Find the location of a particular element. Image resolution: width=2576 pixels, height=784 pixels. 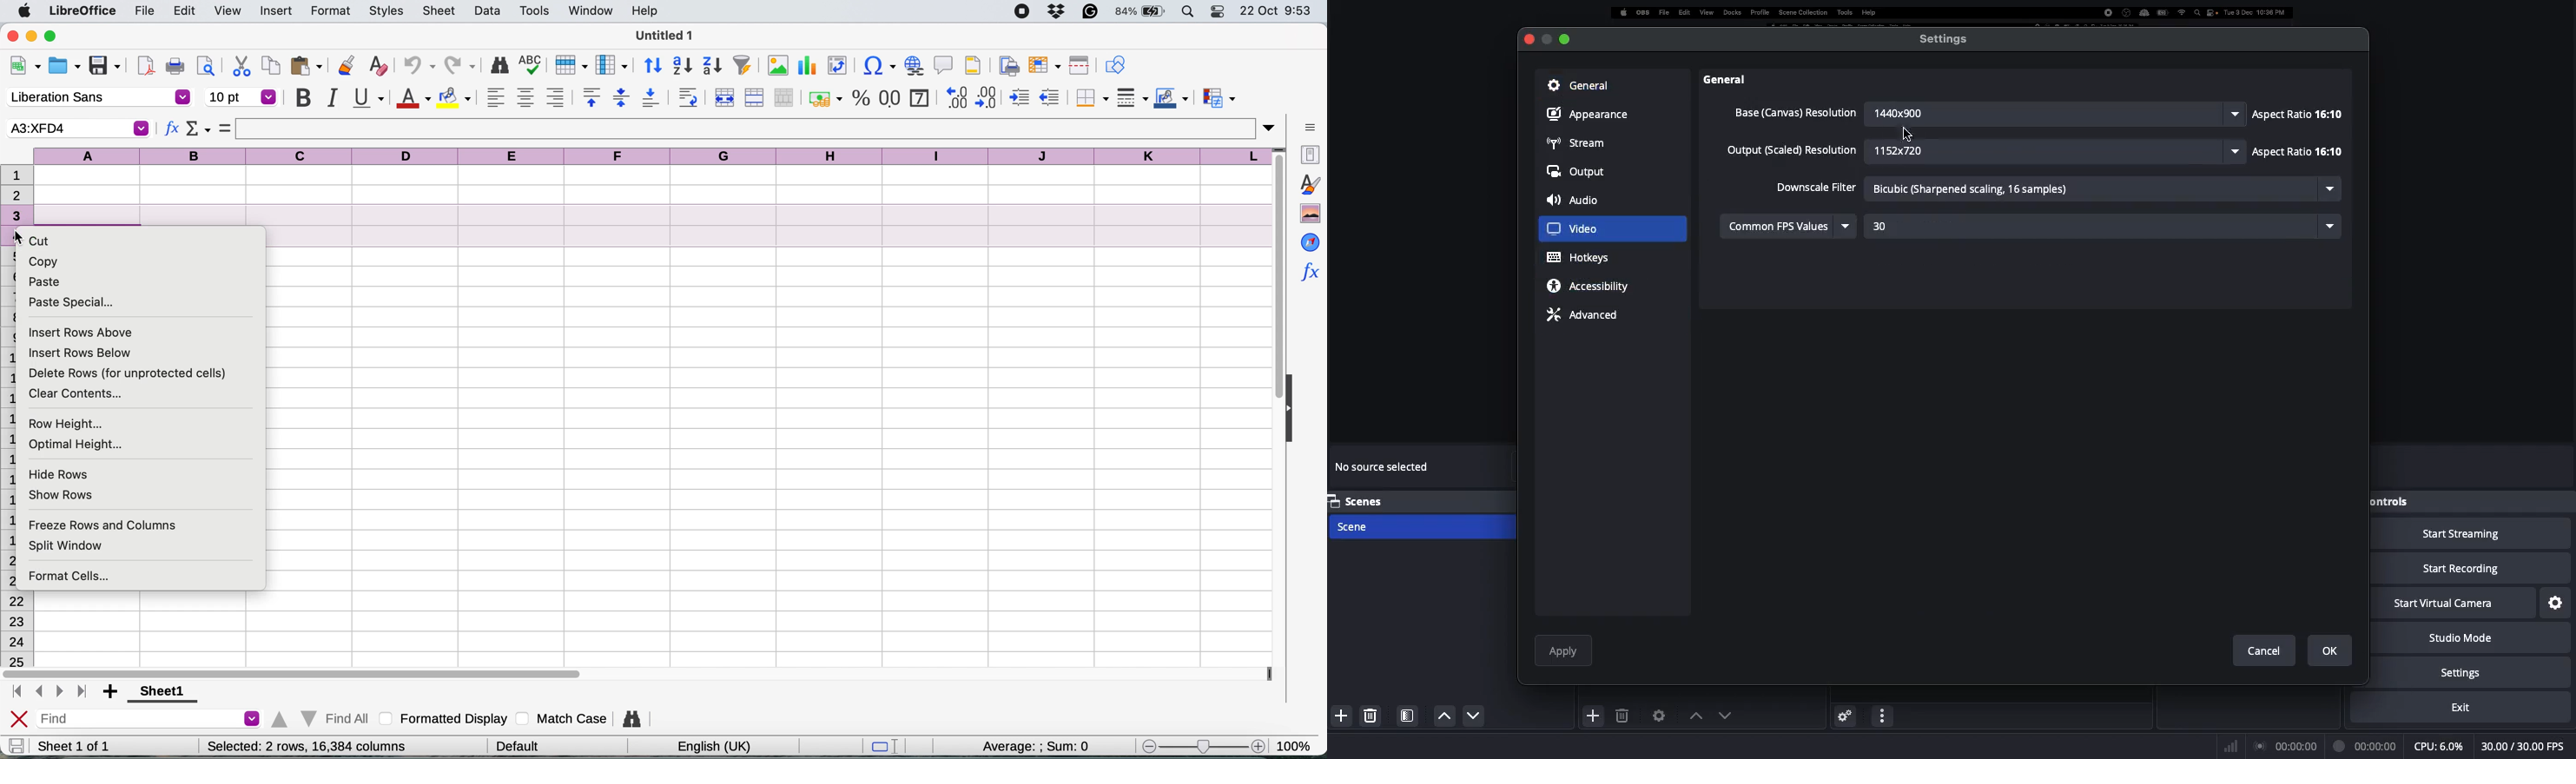

print is located at coordinates (175, 67).